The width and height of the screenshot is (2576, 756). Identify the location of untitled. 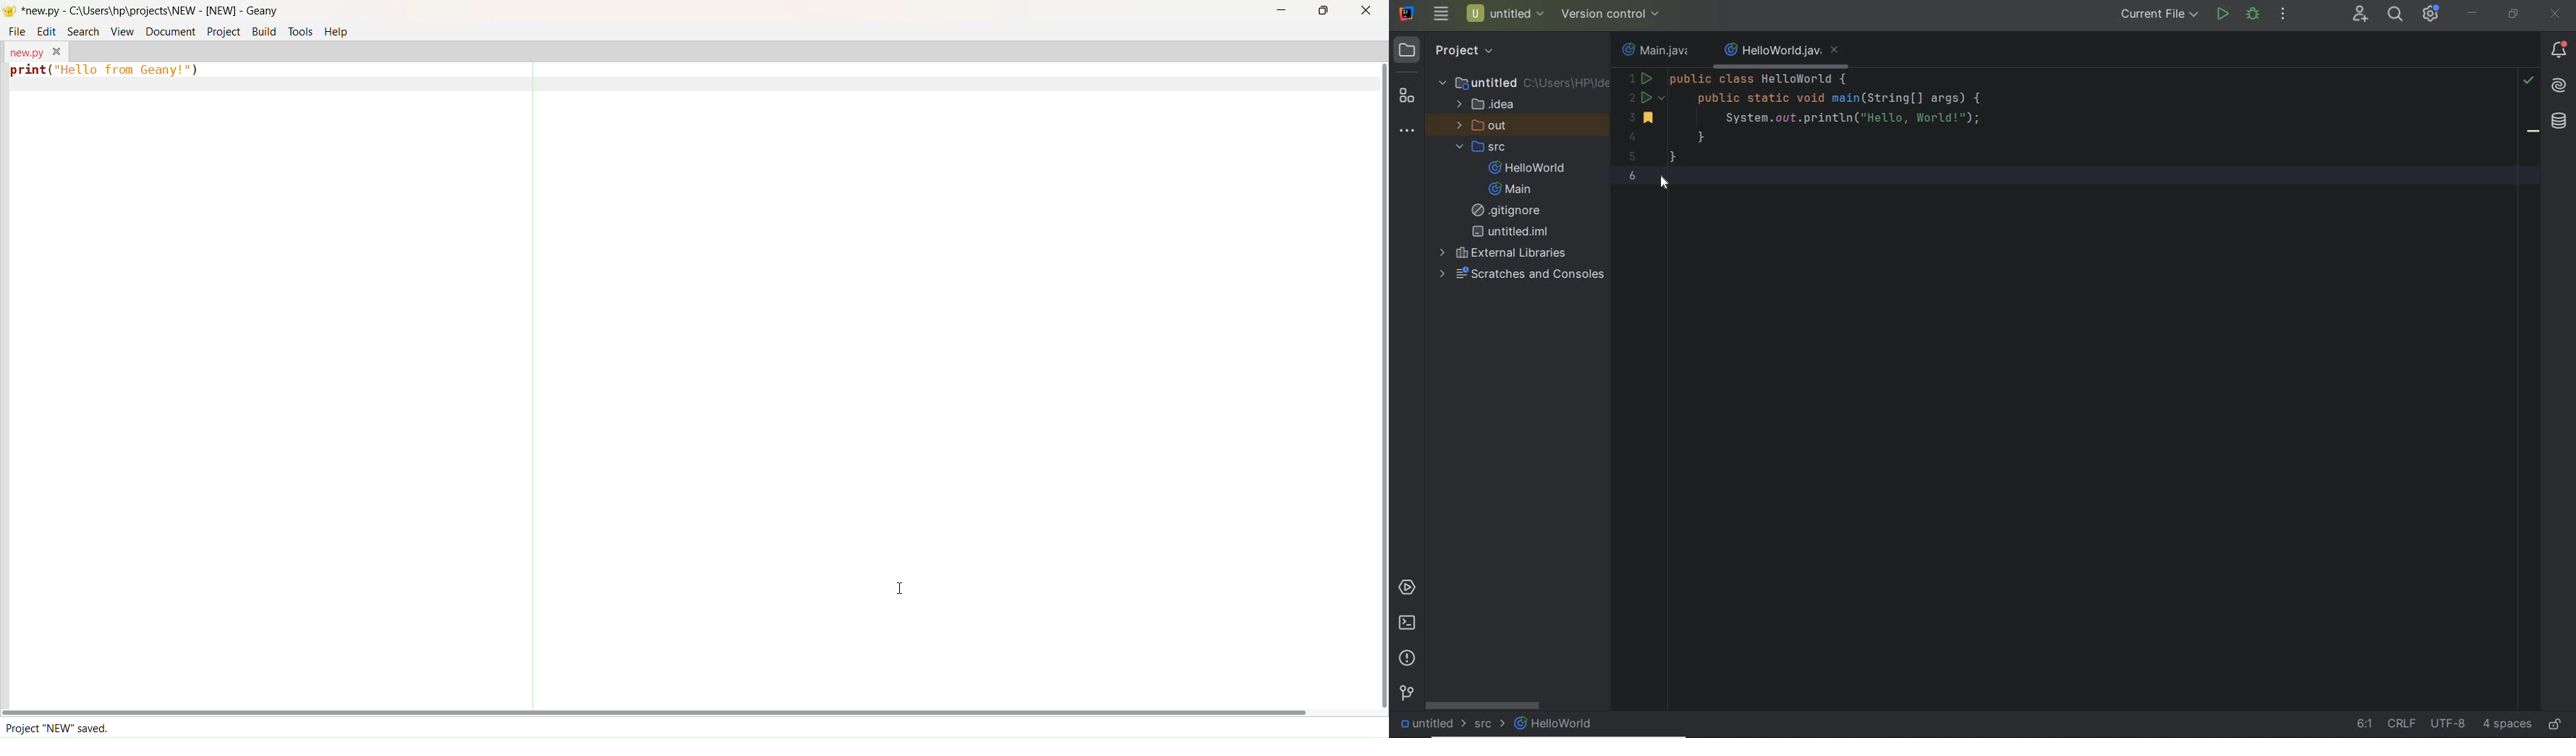
(1430, 725).